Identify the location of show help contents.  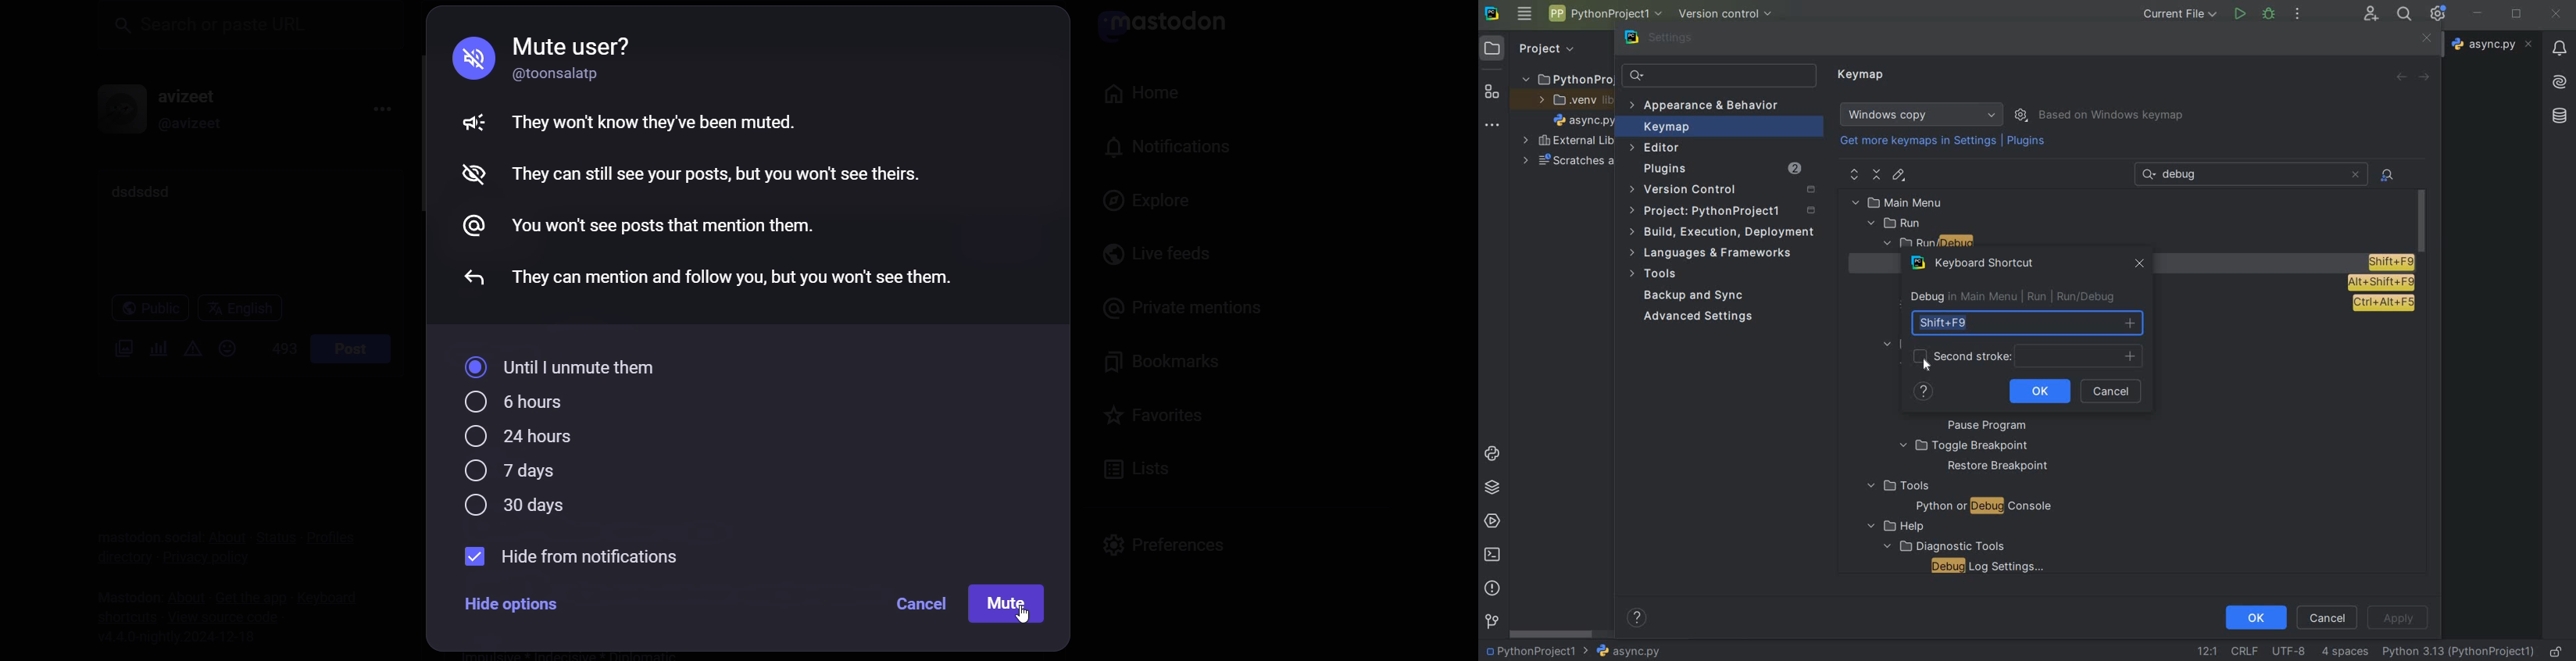
(1637, 620).